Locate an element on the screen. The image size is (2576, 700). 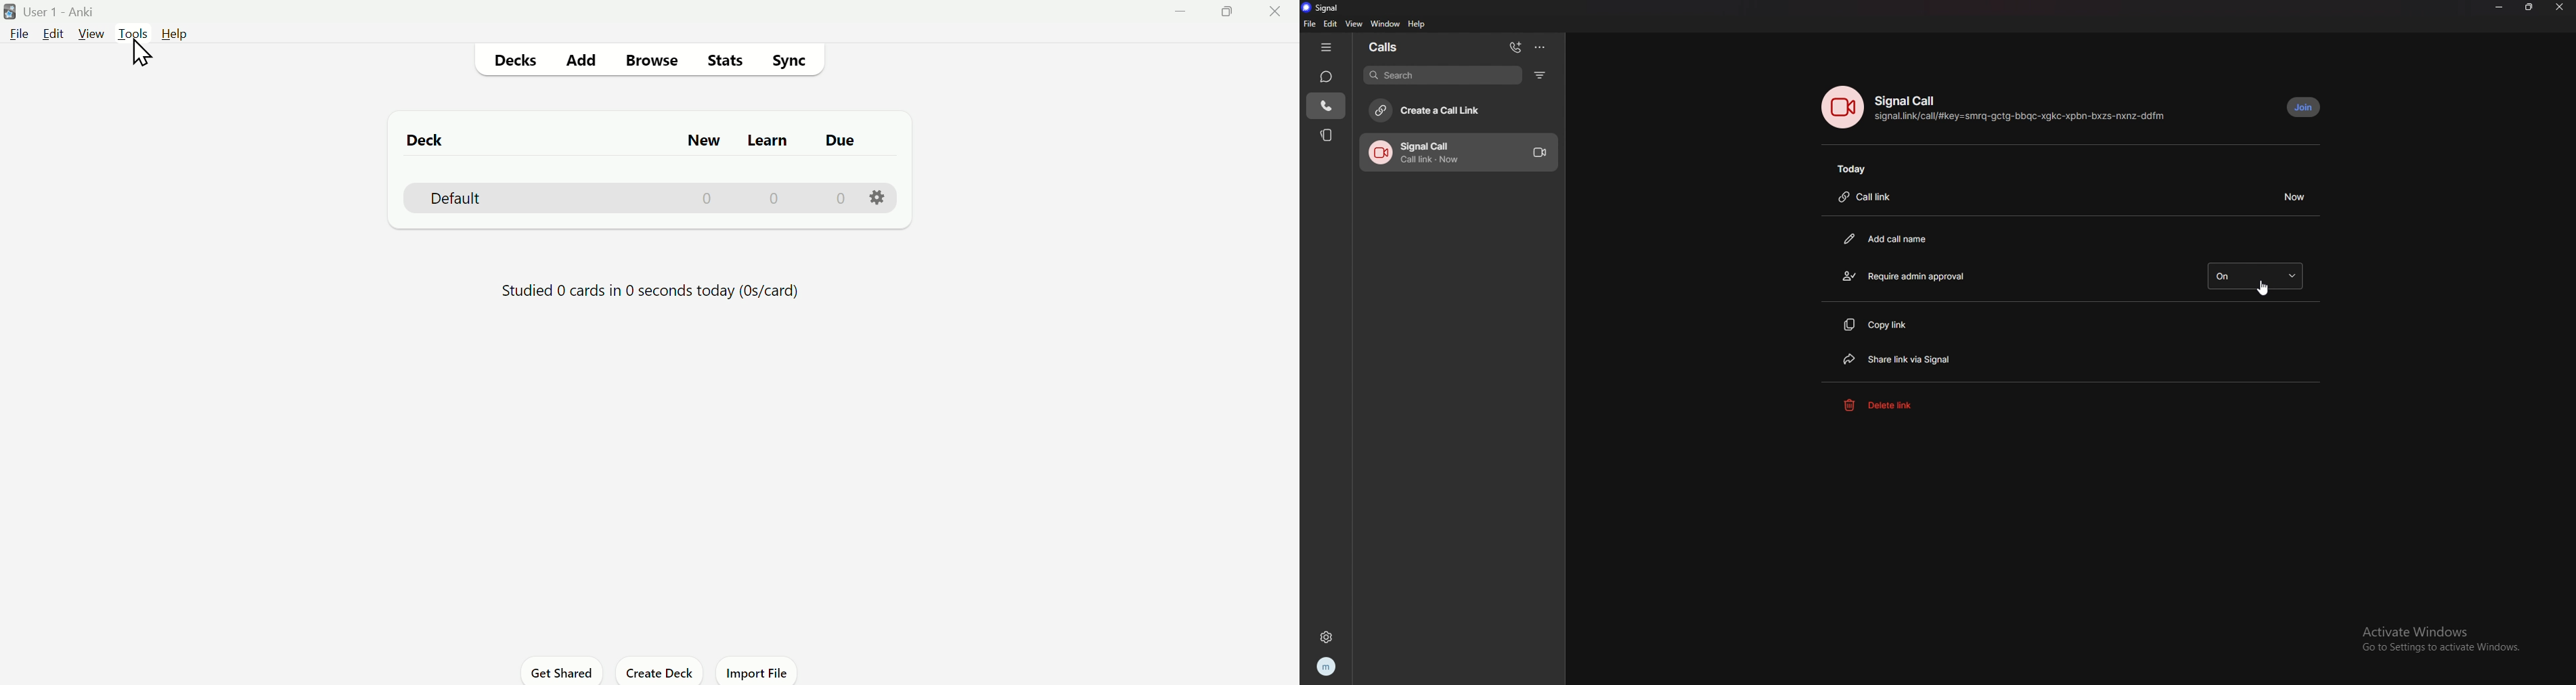
help is located at coordinates (1417, 23).